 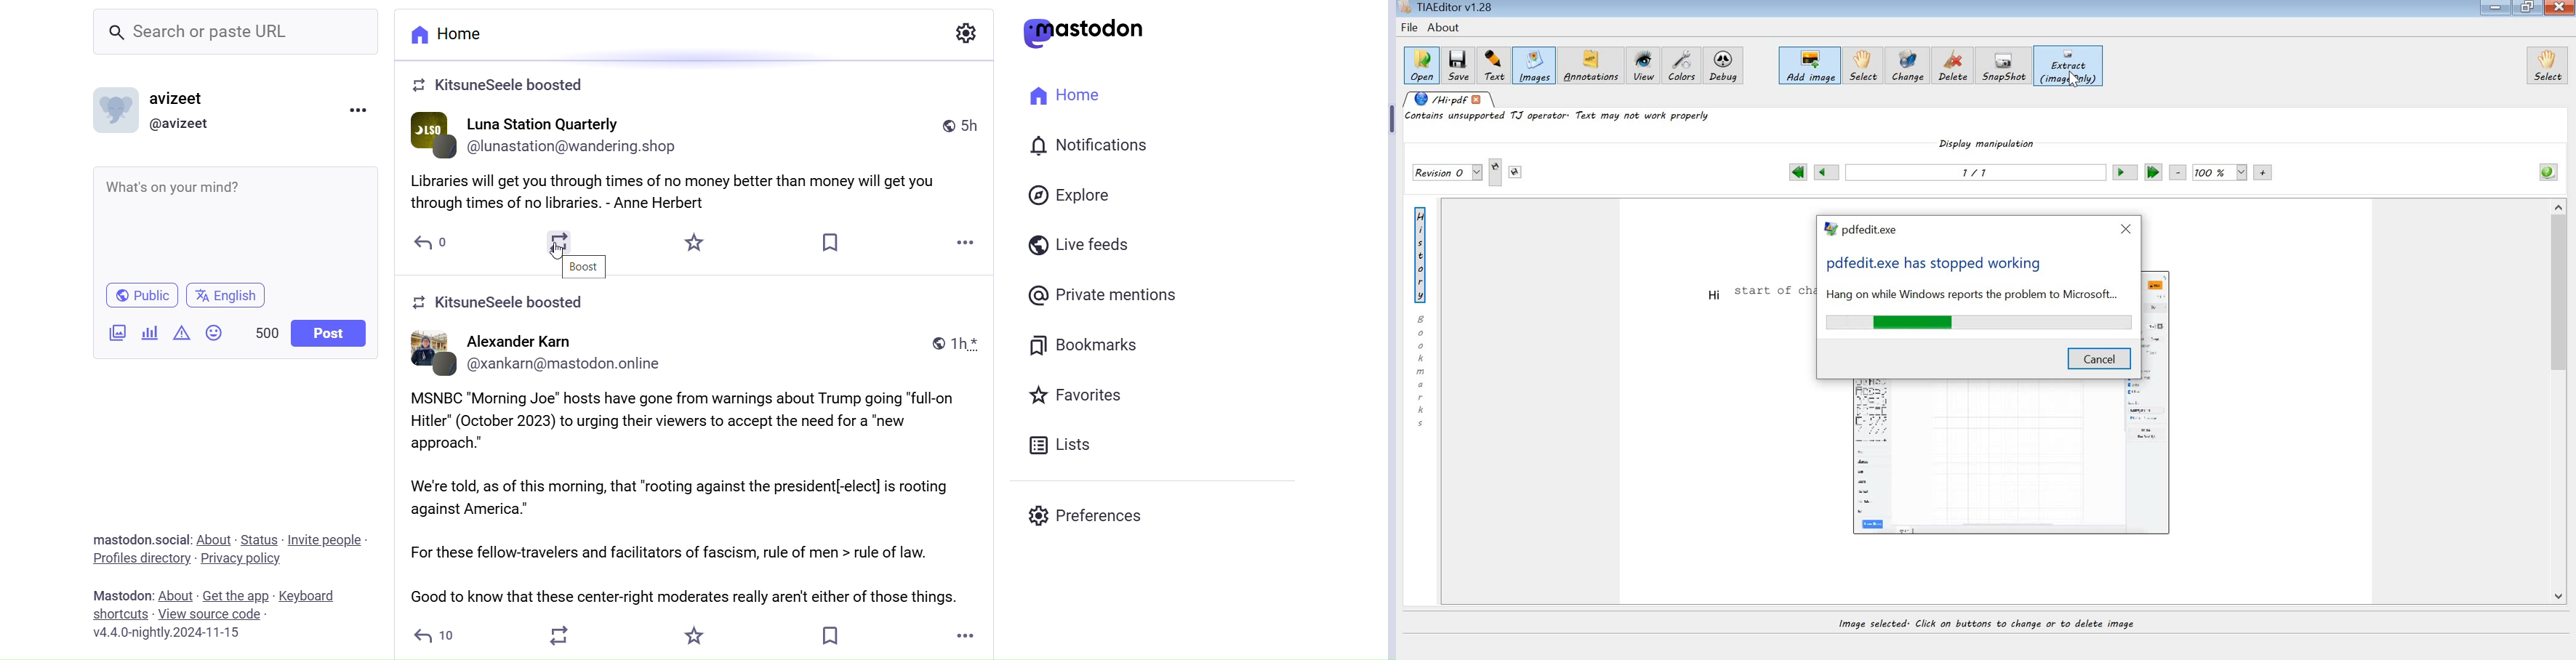 I want to click on Vertical Scroll Bar, so click(x=1383, y=331).